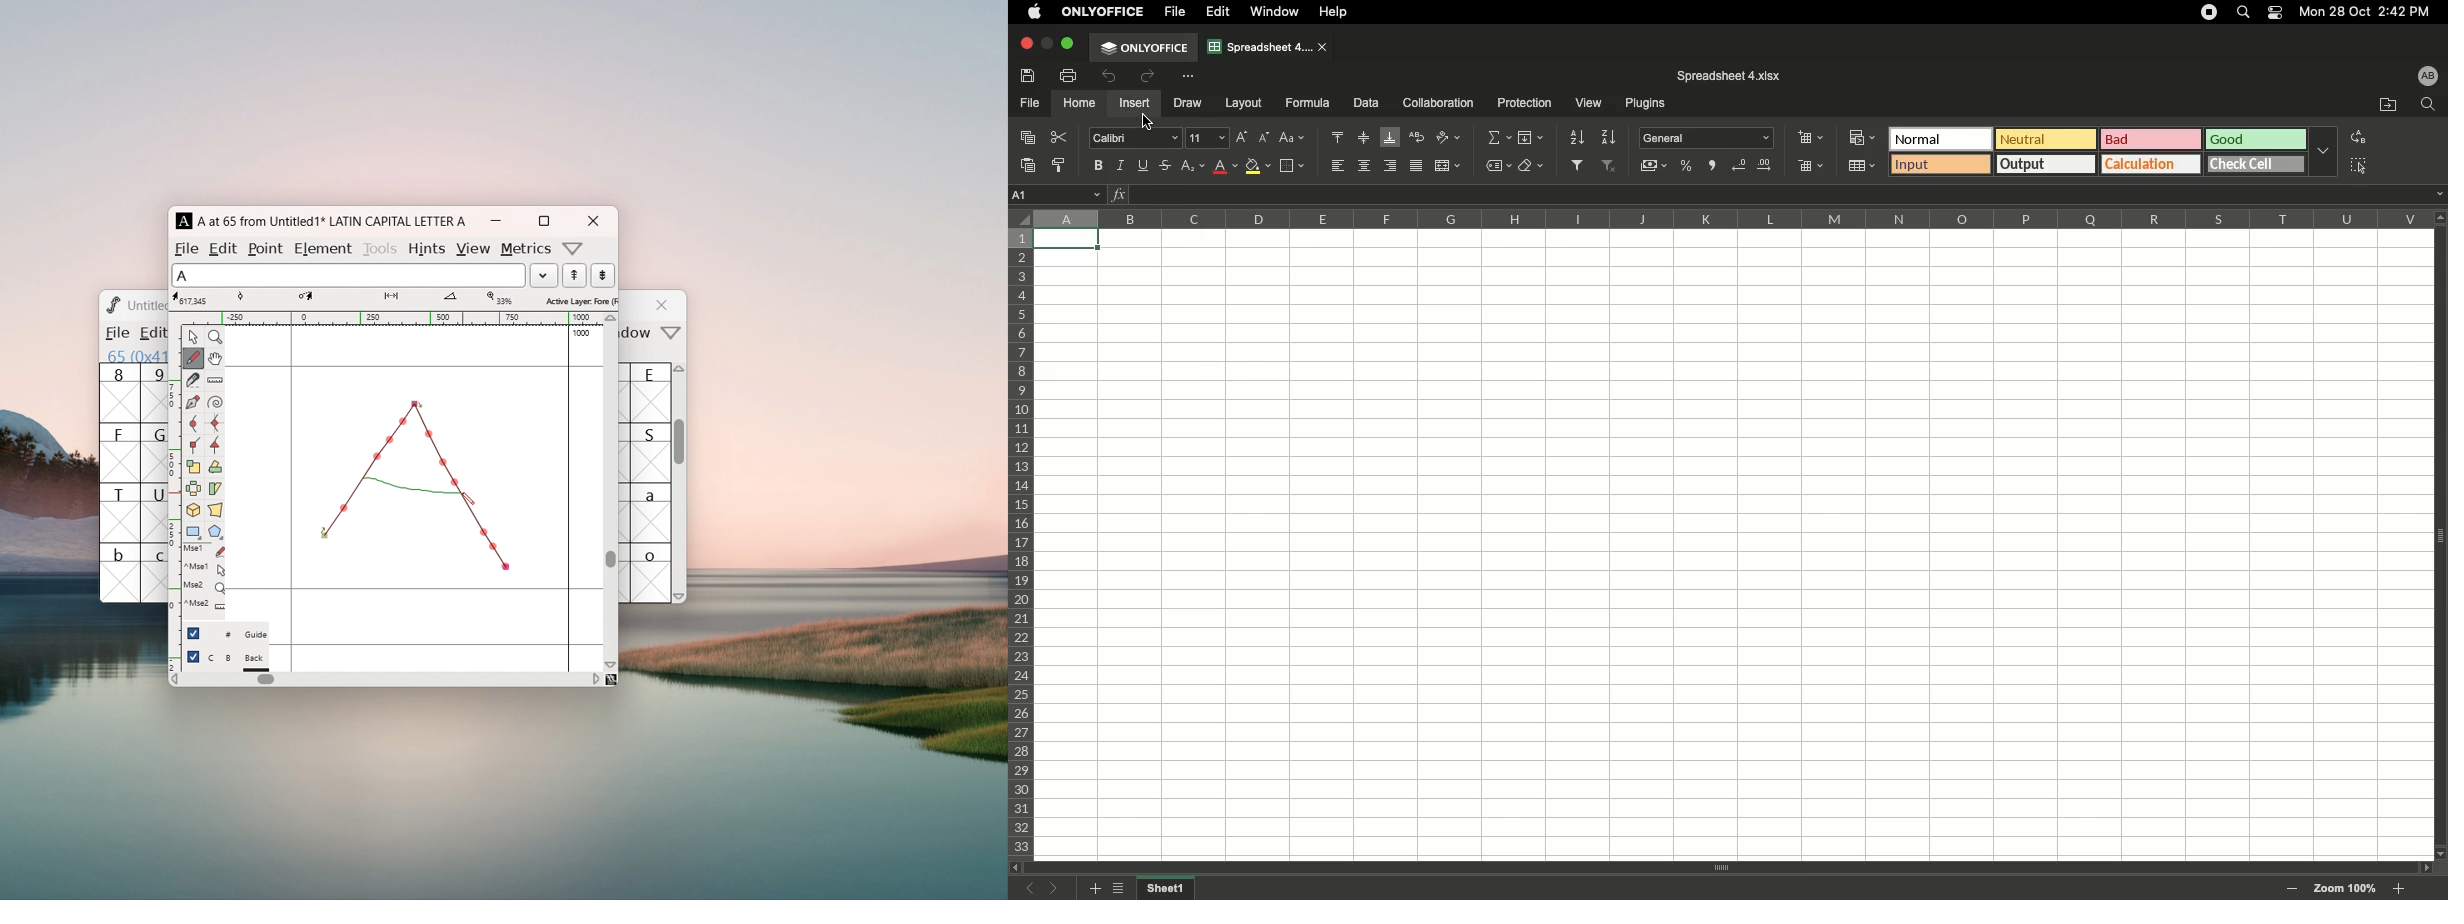 This screenshot has height=924, width=2464. Describe the element at coordinates (1610, 165) in the screenshot. I see `No filter` at that location.